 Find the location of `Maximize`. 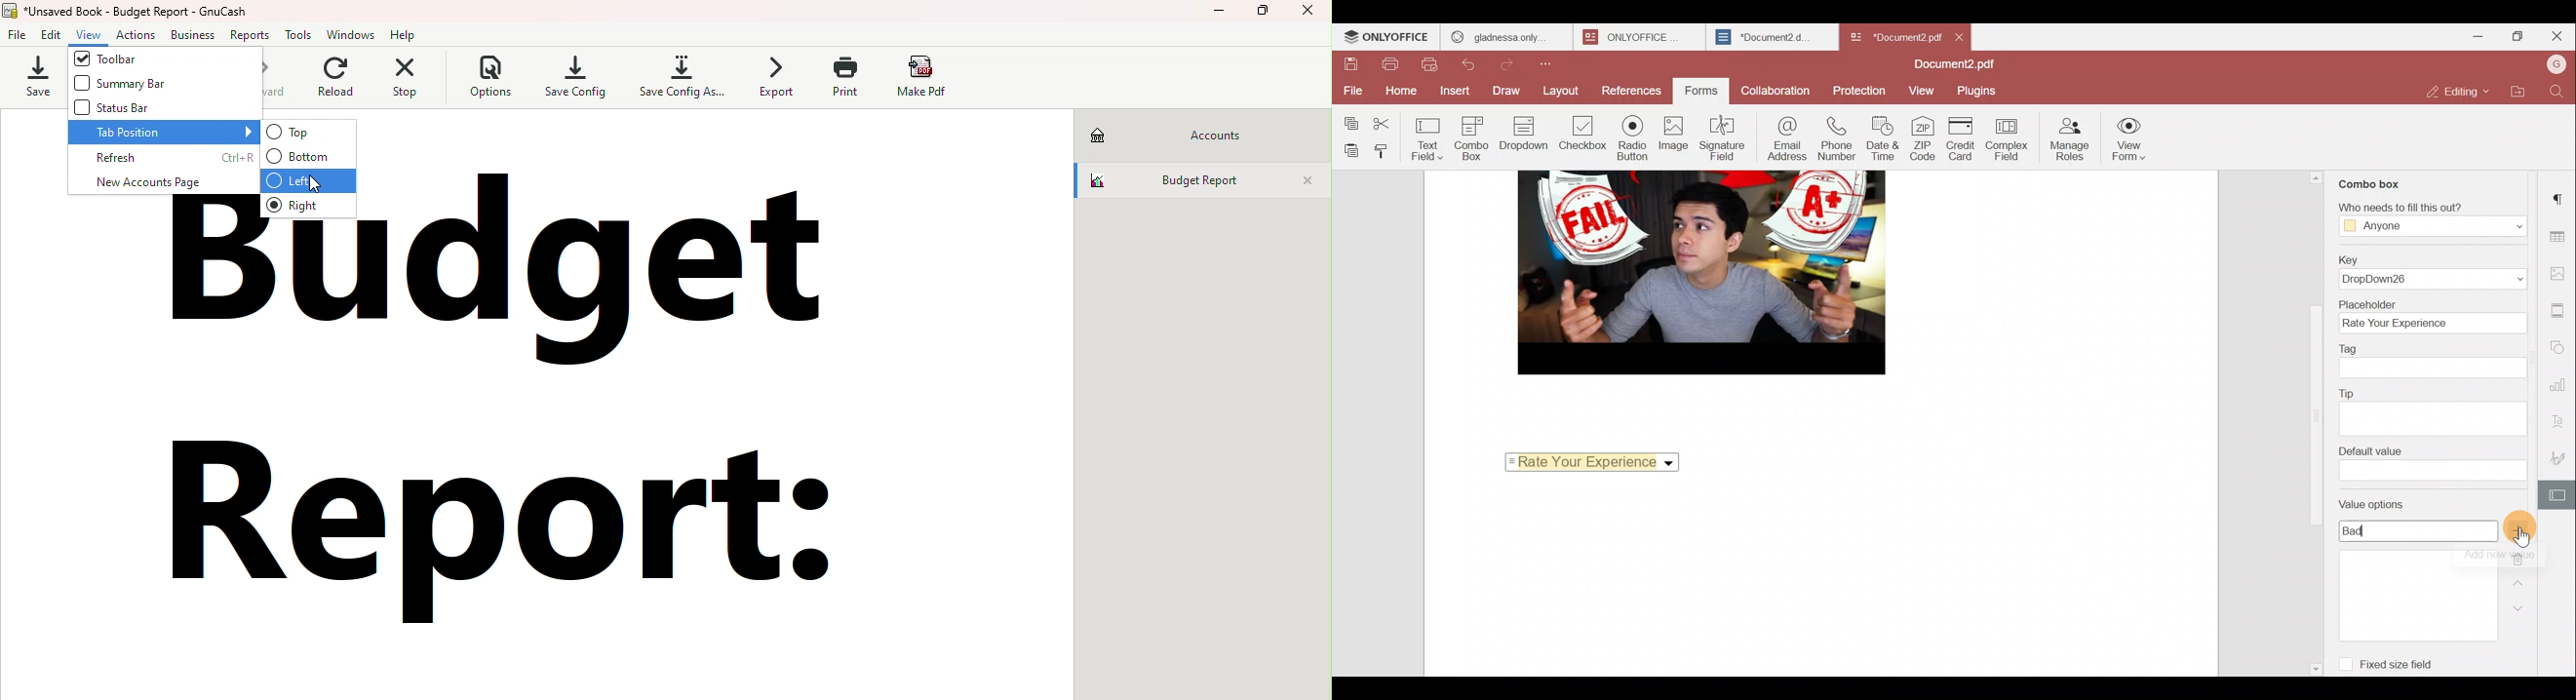

Maximize is located at coordinates (2514, 38).